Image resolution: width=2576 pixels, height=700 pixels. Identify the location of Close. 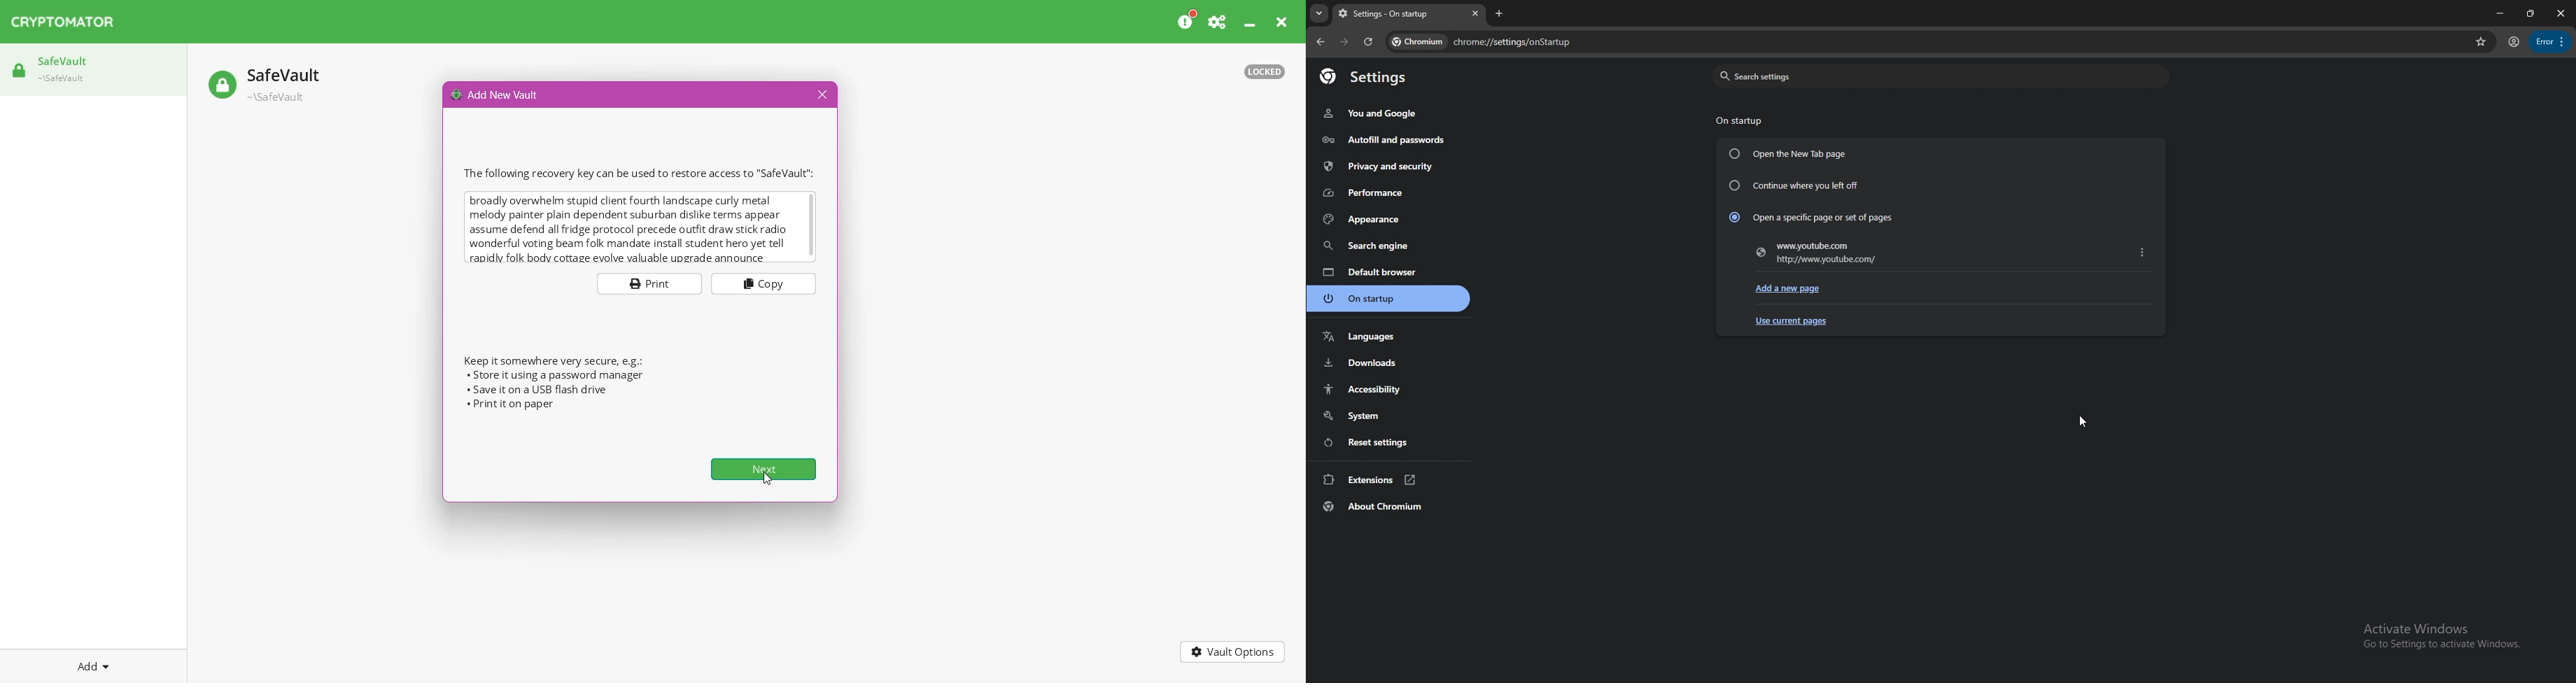
(1283, 22).